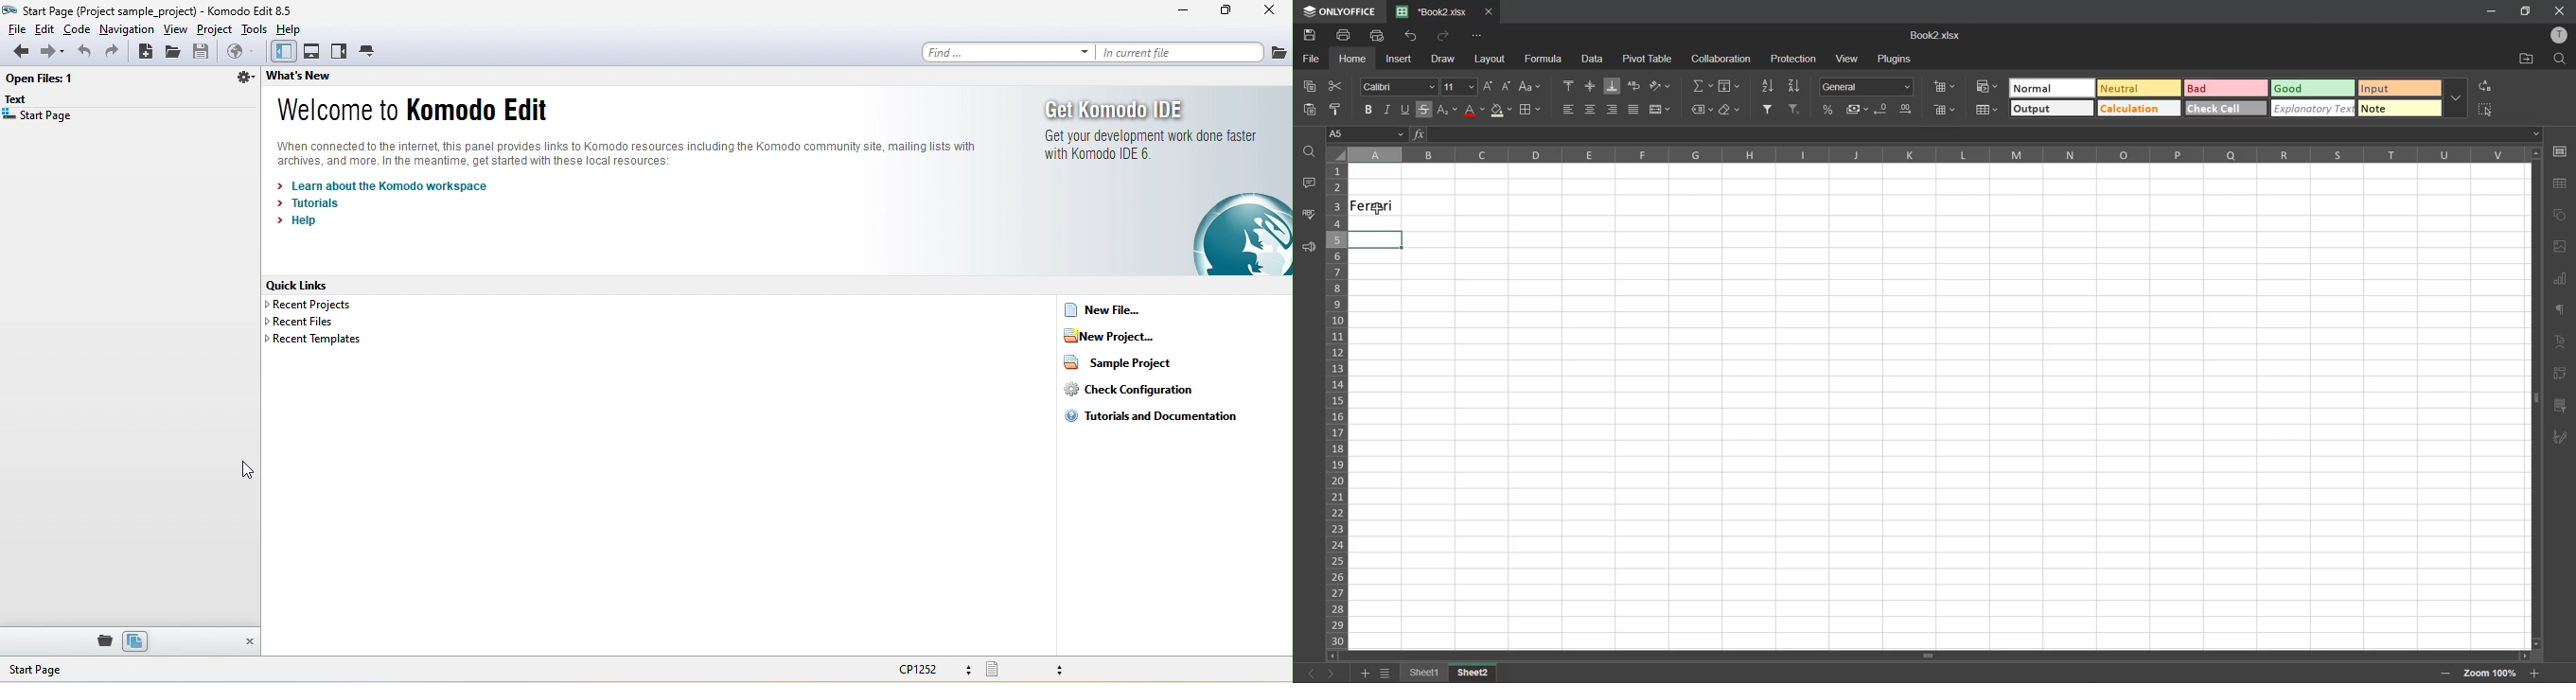  Describe the element at coordinates (1474, 110) in the screenshot. I see `font color` at that location.